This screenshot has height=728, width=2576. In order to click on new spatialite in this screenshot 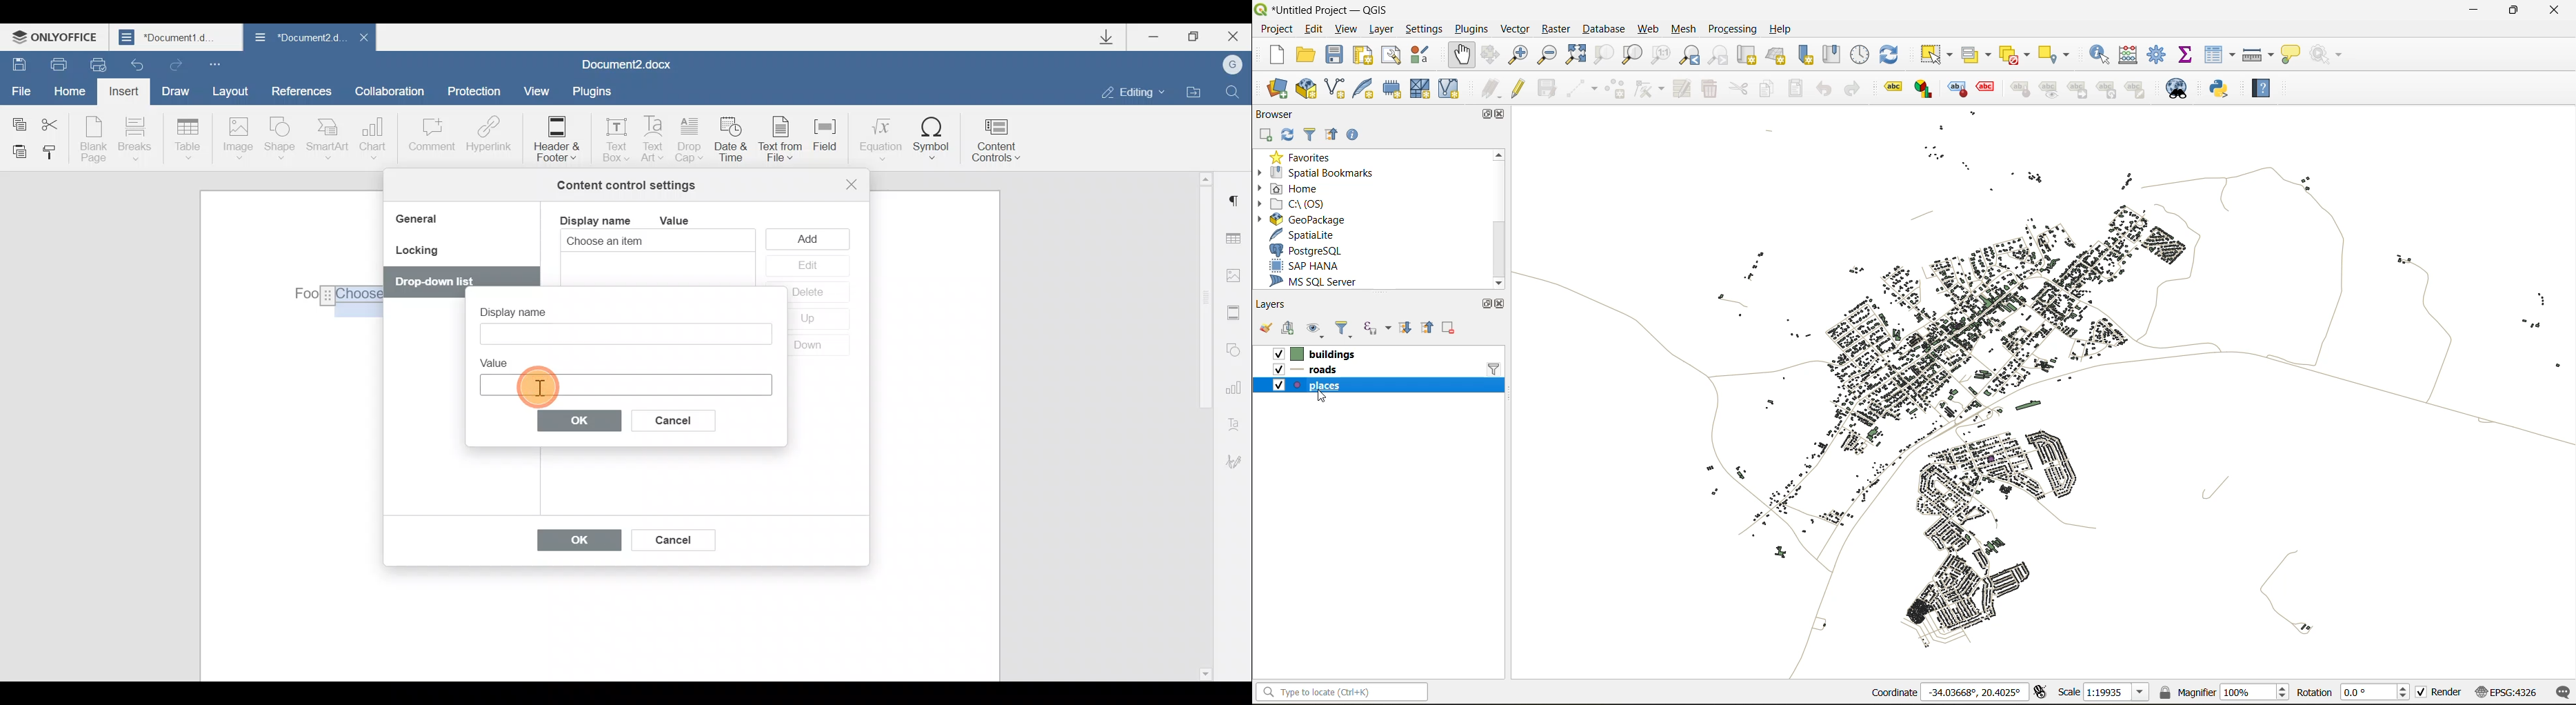, I will do `click(1365, 87)`.